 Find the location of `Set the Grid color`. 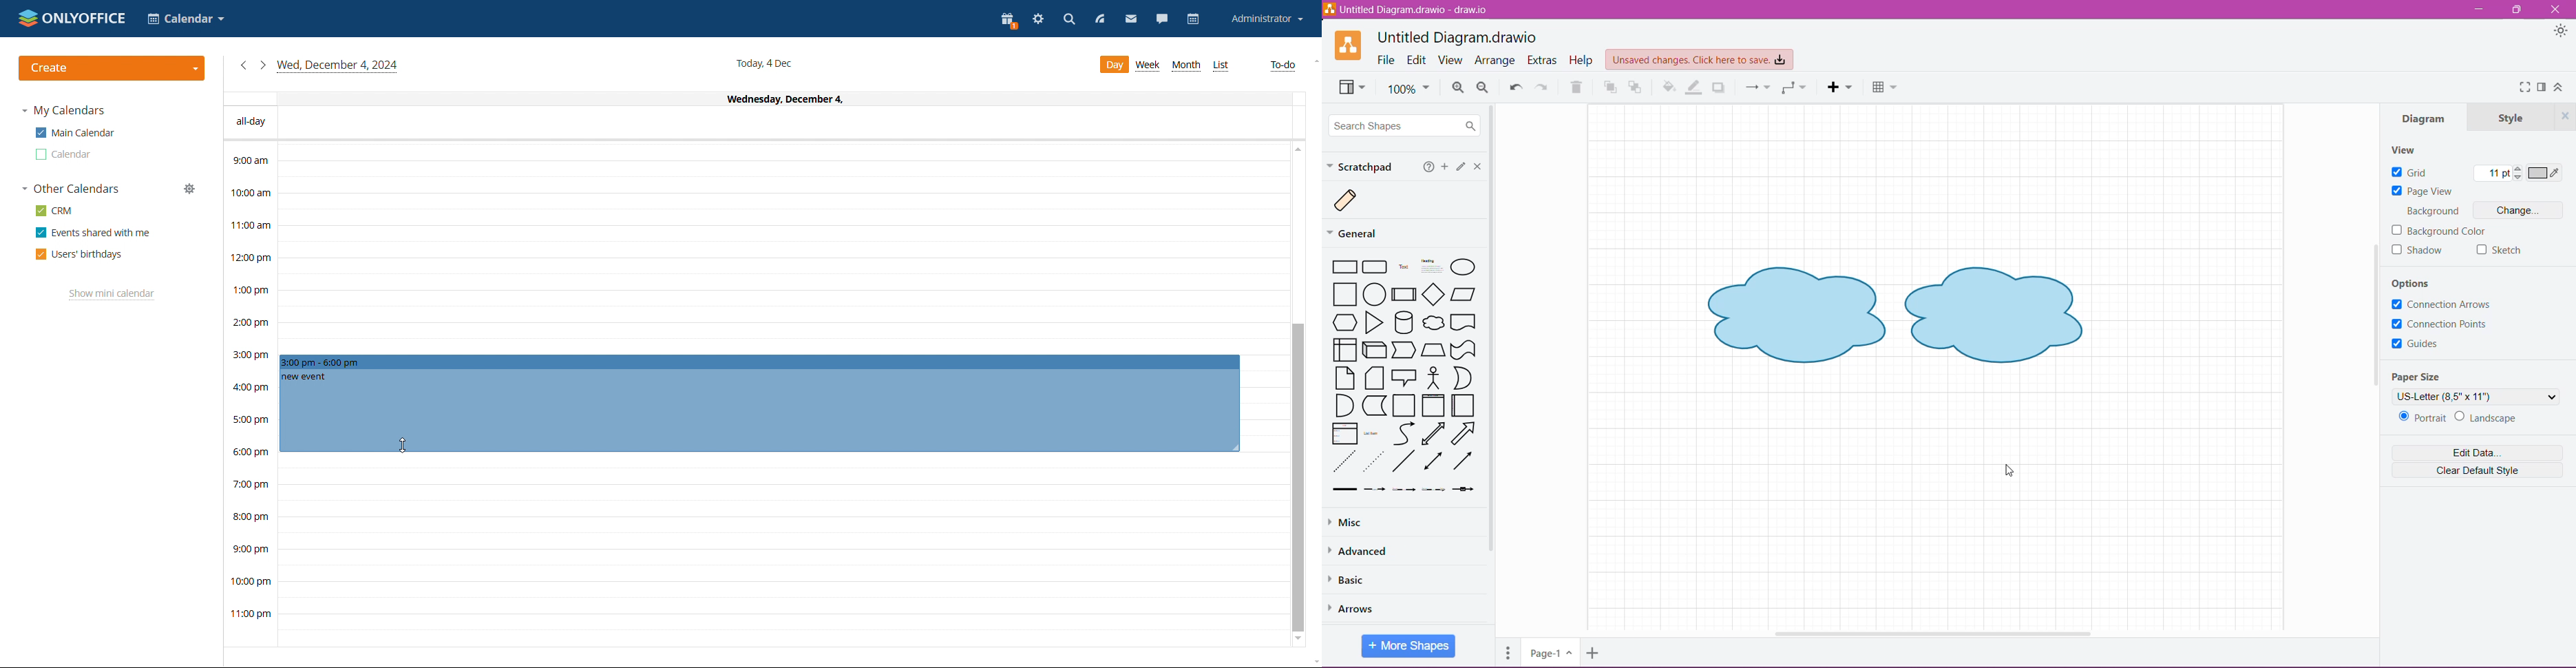

Set the Grid color is located at coordinates (2545, 174).